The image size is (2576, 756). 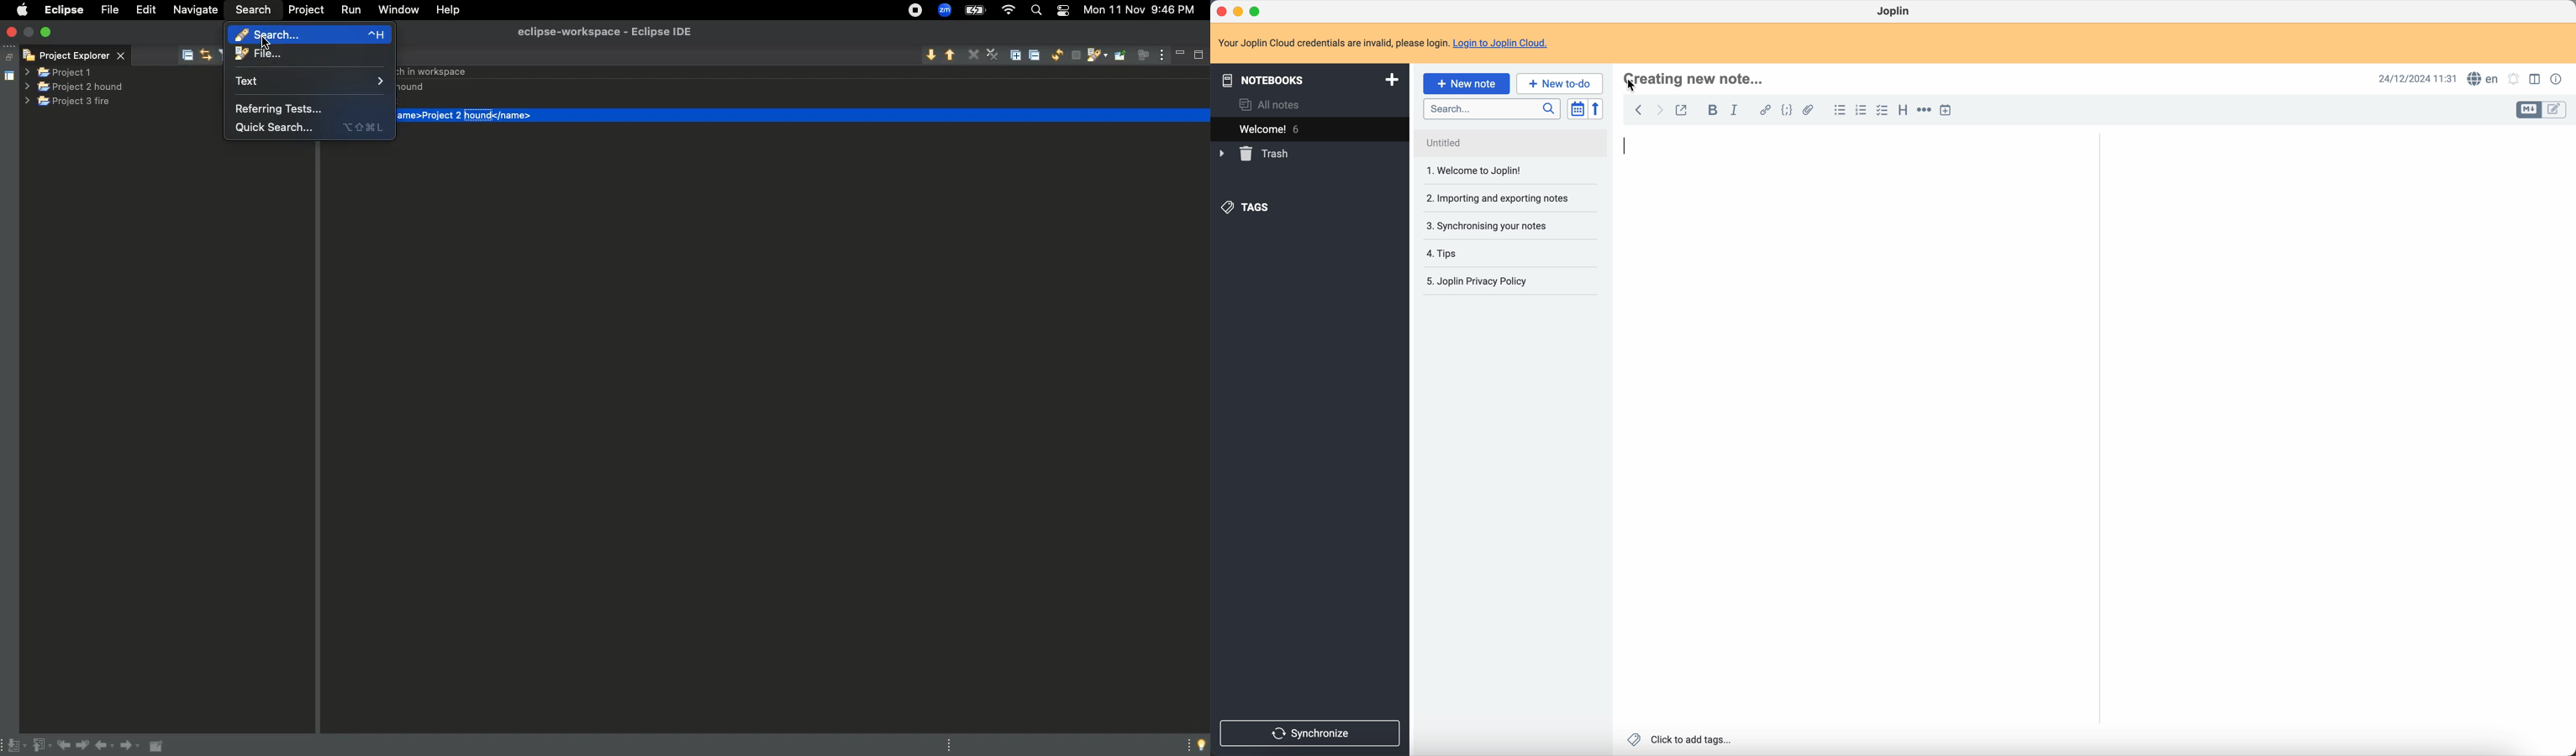 What do you see at coordinates (399, 10) in the screenshot?
I see `Window` at bounding box center [399, 10].